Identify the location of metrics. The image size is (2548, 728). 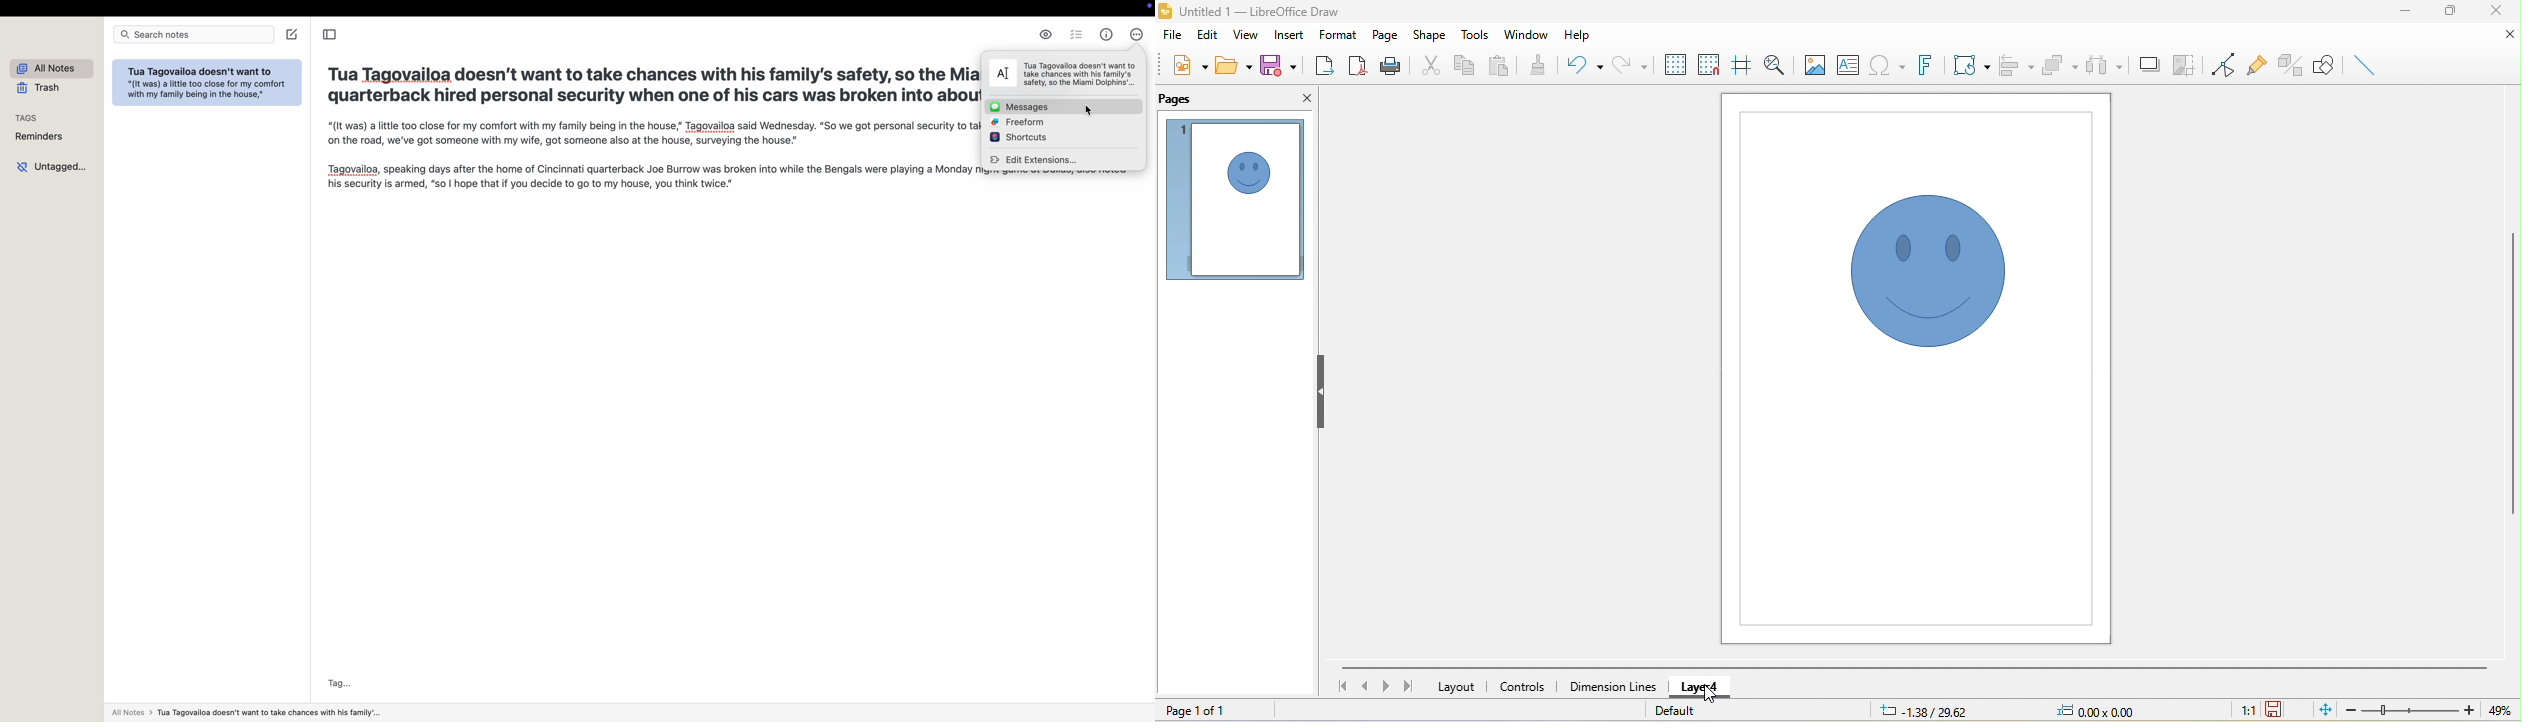
(1107, 35).